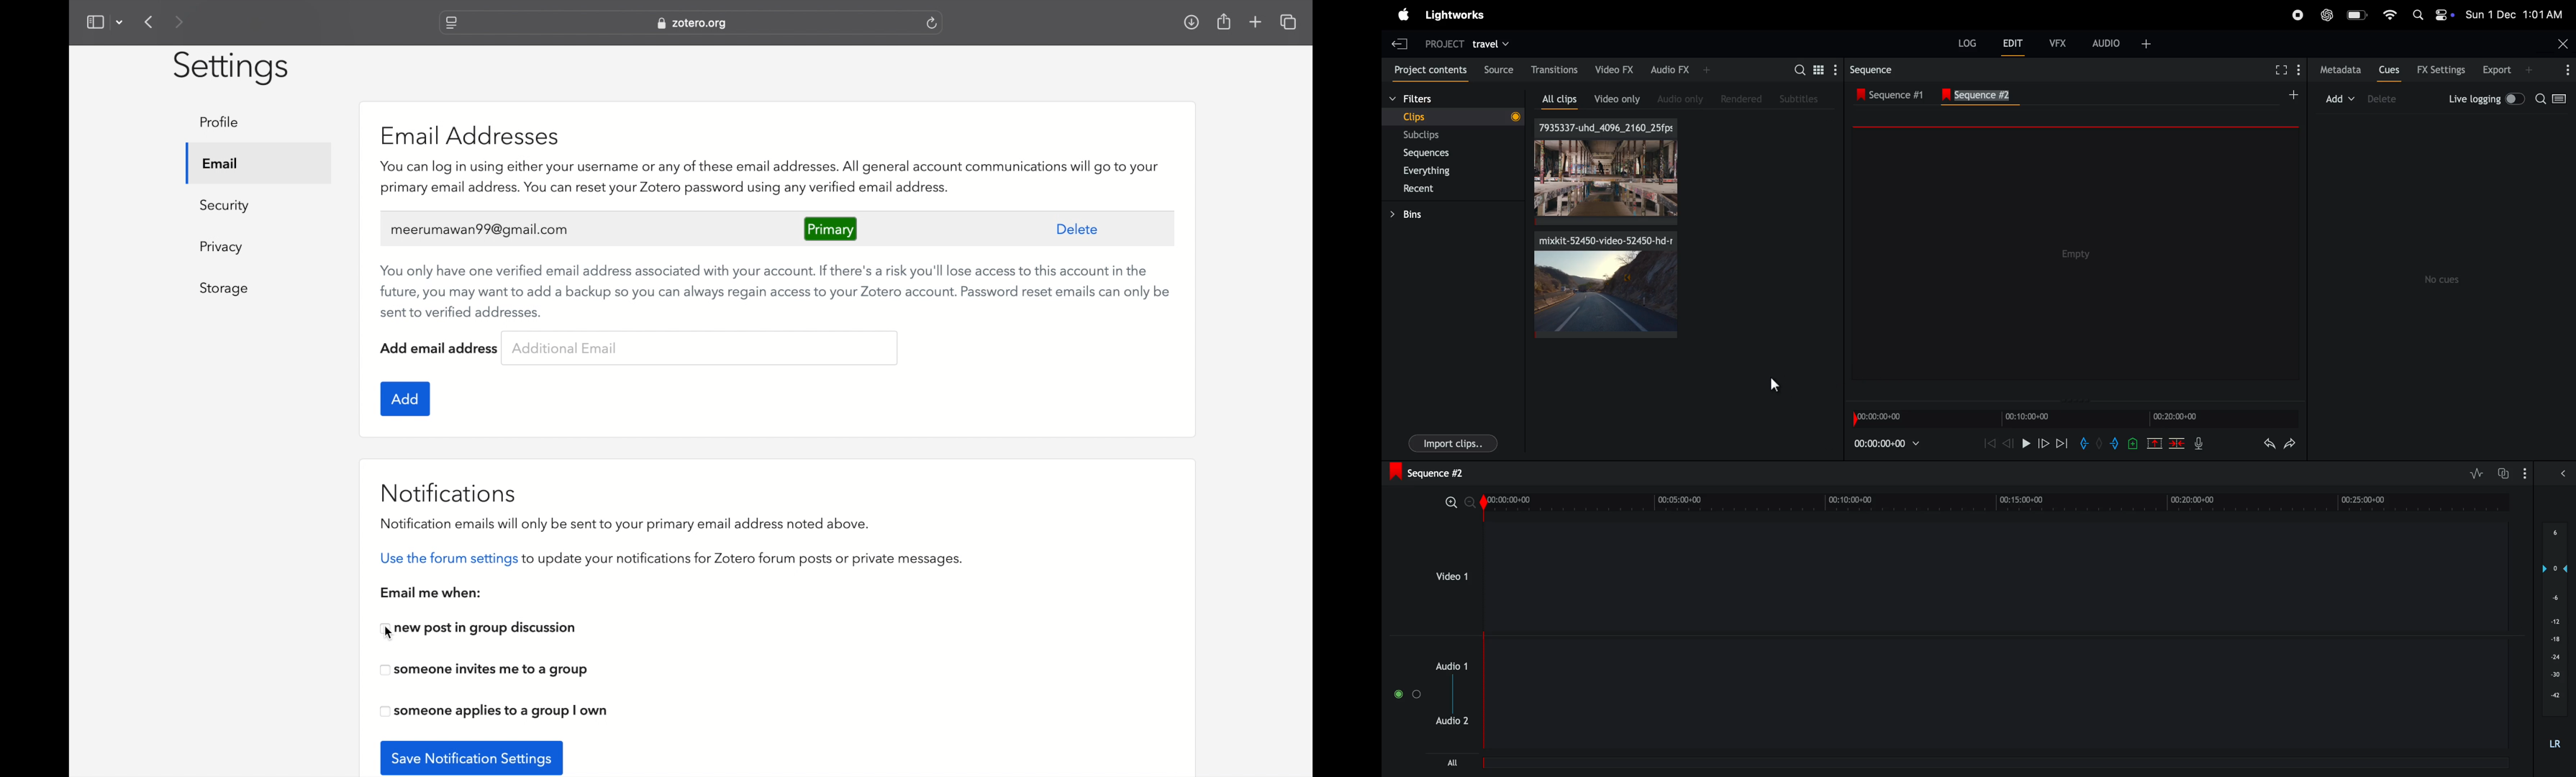  I want to click on profile, so click(220, 122).